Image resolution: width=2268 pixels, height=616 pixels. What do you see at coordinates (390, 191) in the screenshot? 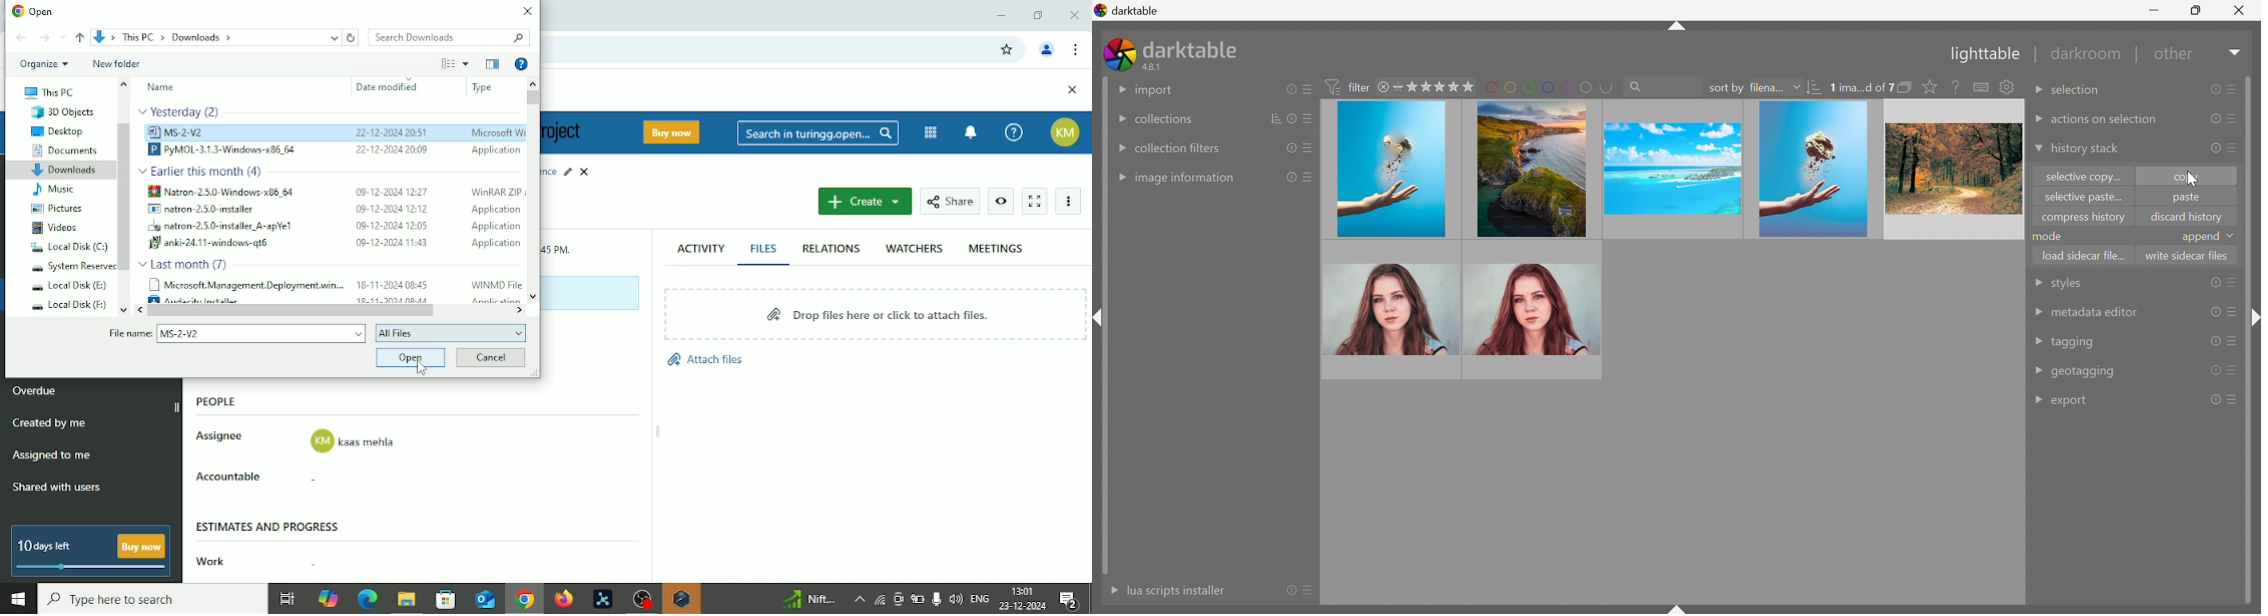
I see `09-12-2024 12:27` at bounding box center [390, 191].